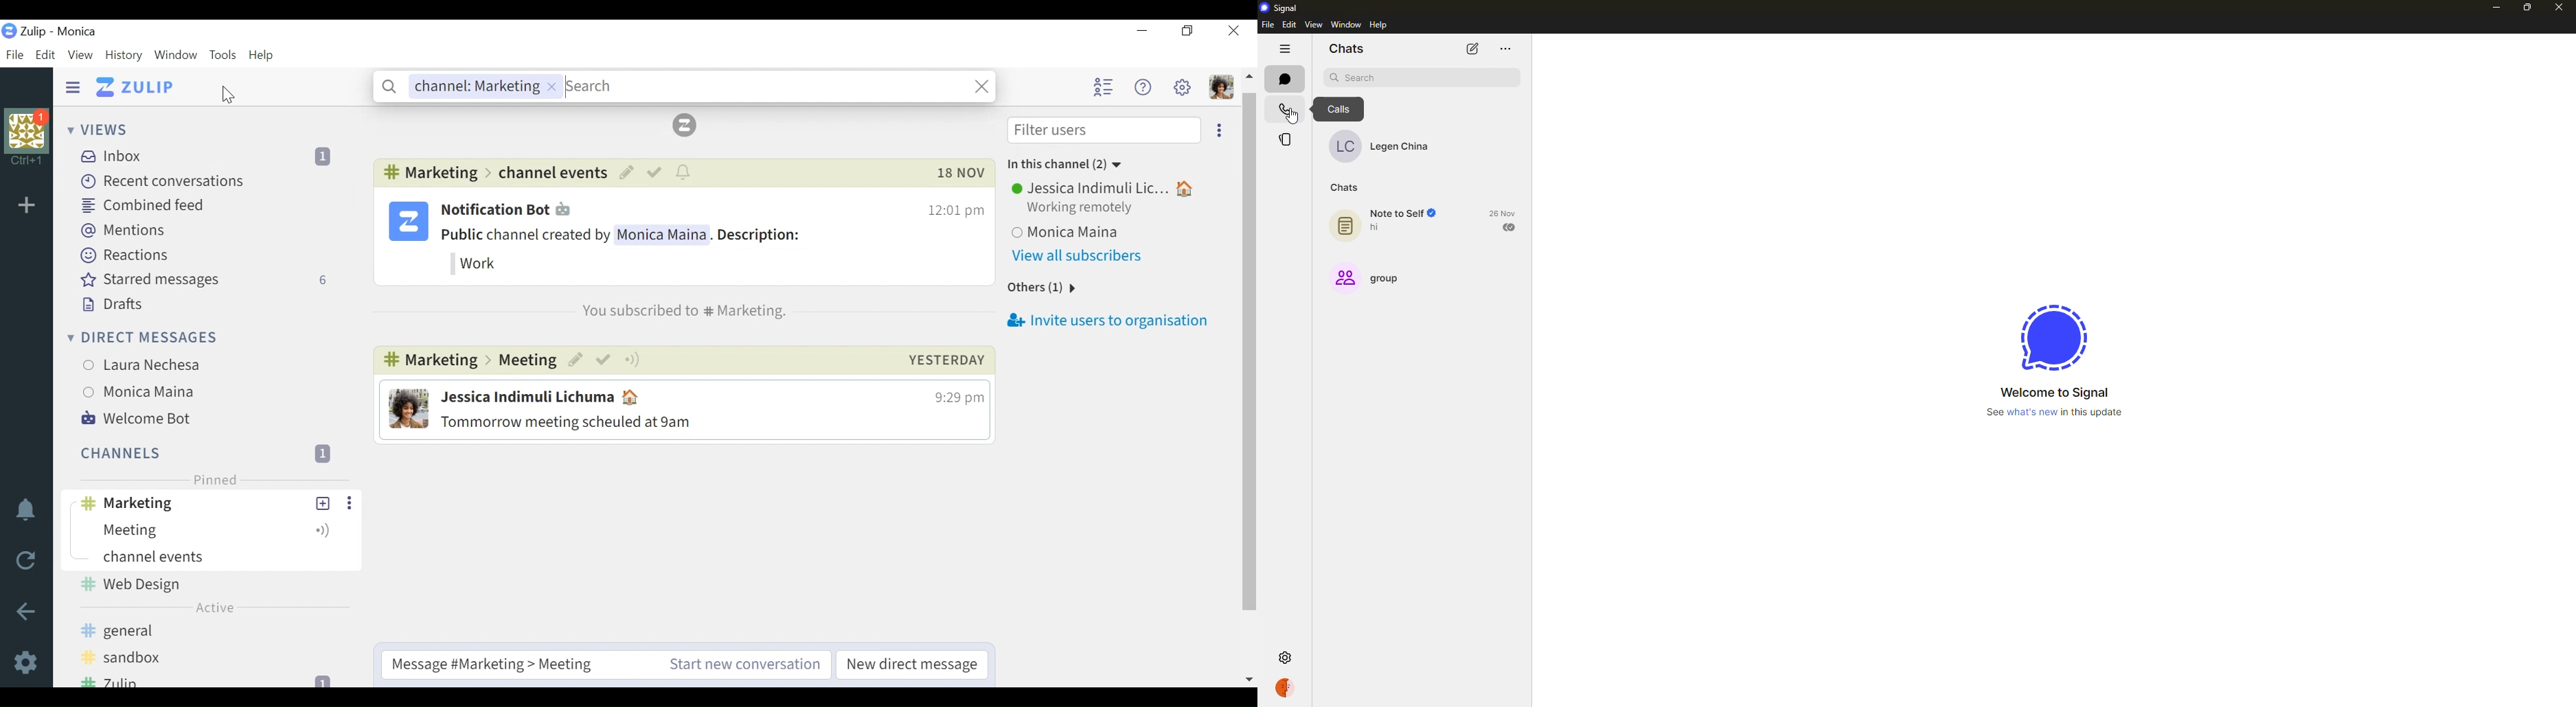 This screenshot has width=2576, height=728. What do you see at coordinates (1347, 24) in the screenshot?
I see `window` at bounding box center [1347, 24].